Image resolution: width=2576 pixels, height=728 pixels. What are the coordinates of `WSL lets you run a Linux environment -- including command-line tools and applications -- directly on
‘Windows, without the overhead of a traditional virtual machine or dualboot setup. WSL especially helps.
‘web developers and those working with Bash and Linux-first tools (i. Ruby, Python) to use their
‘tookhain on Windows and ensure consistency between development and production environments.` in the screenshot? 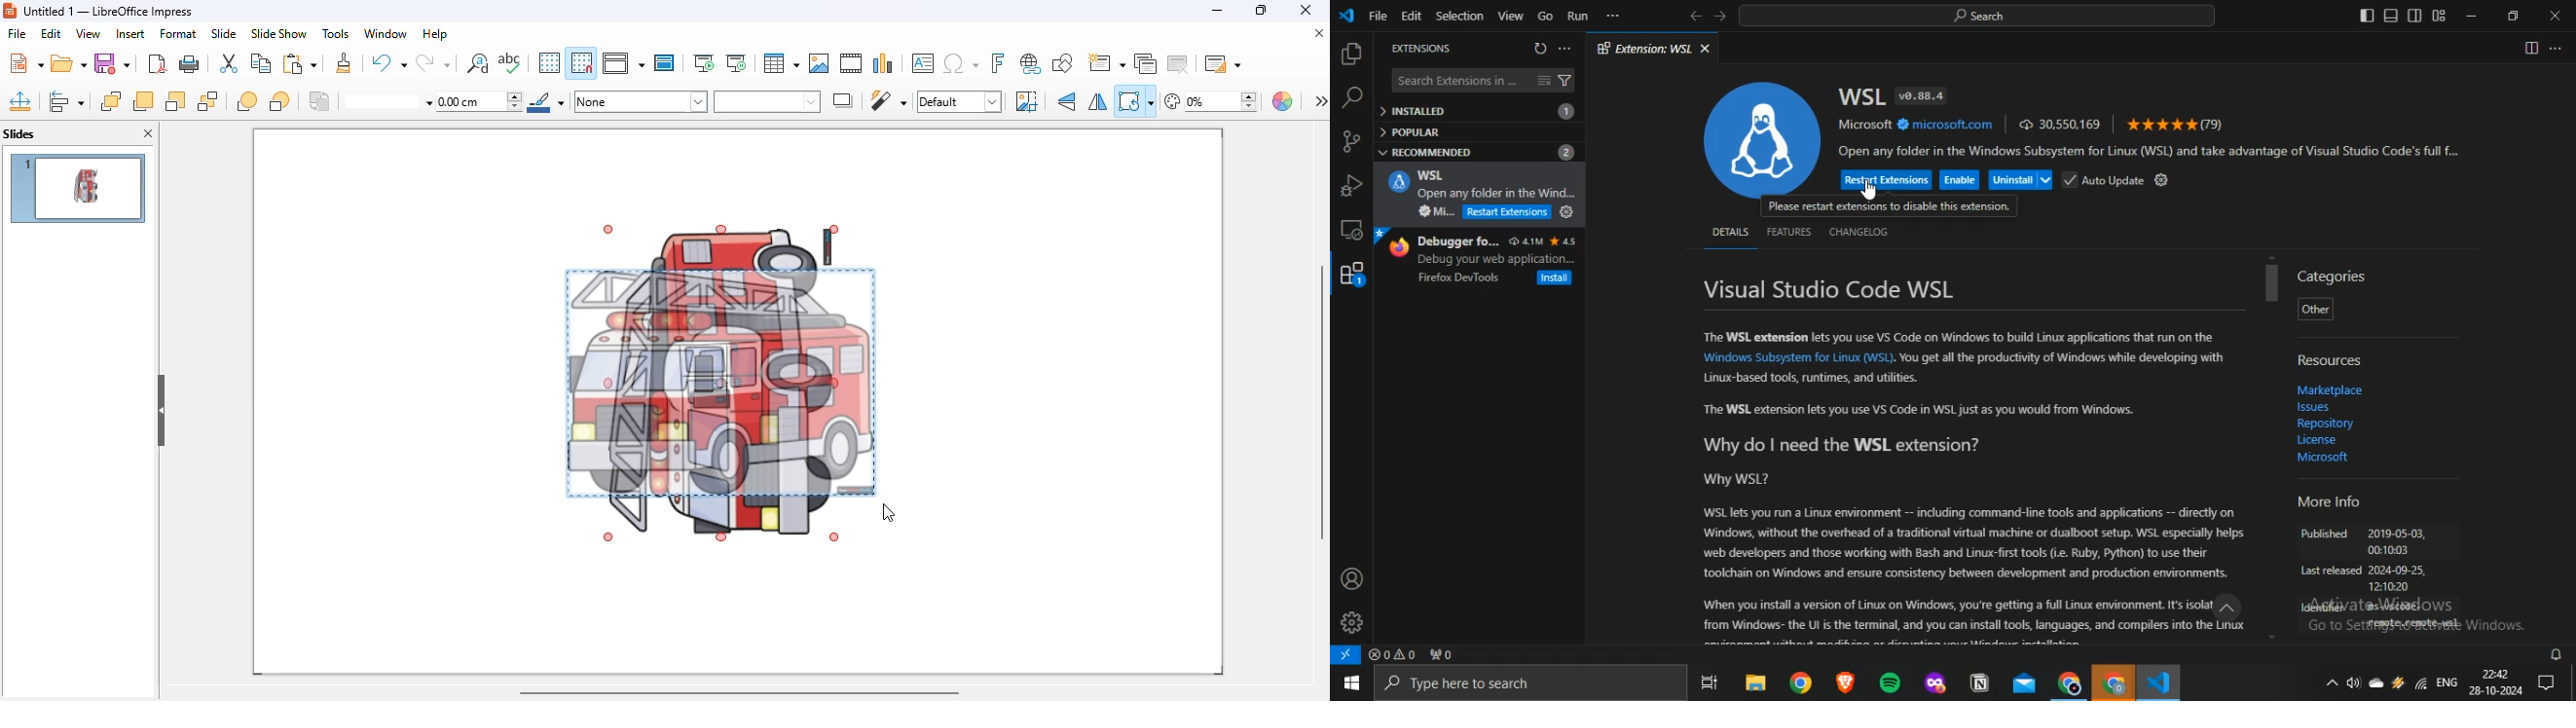 It's located at (1974, 544).